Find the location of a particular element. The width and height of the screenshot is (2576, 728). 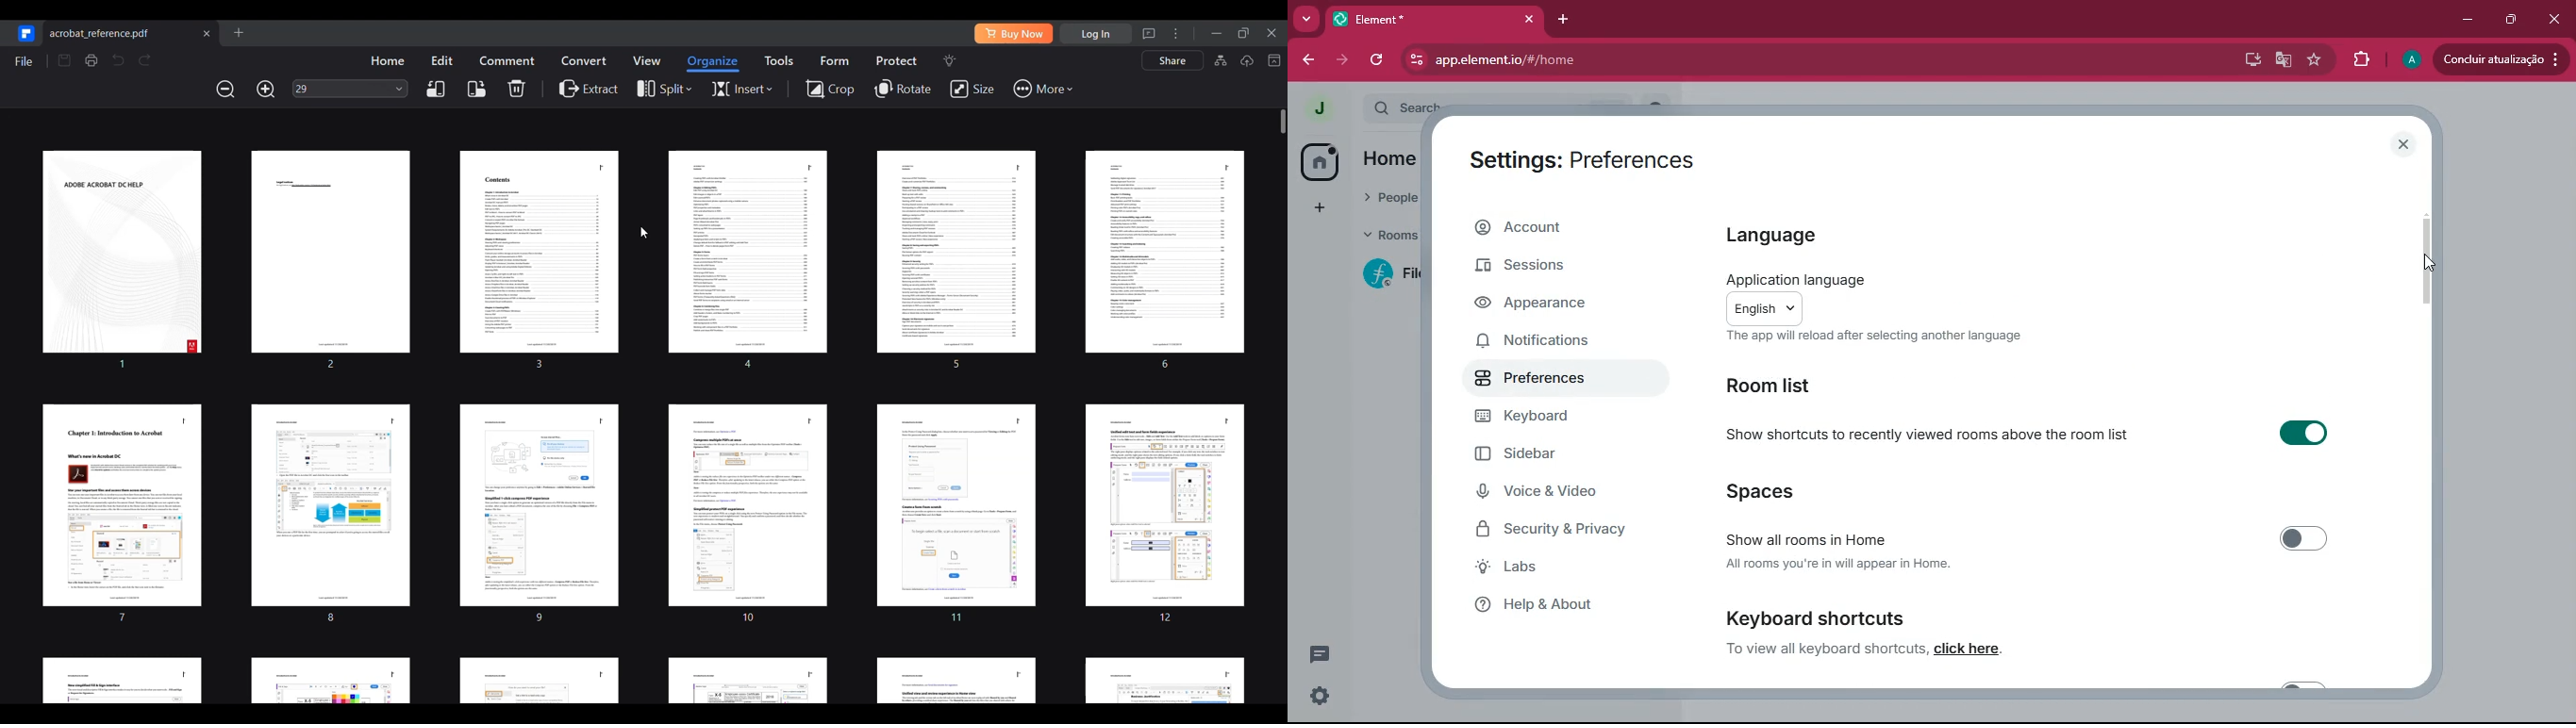

language  is located at coordinates (1790, 239).